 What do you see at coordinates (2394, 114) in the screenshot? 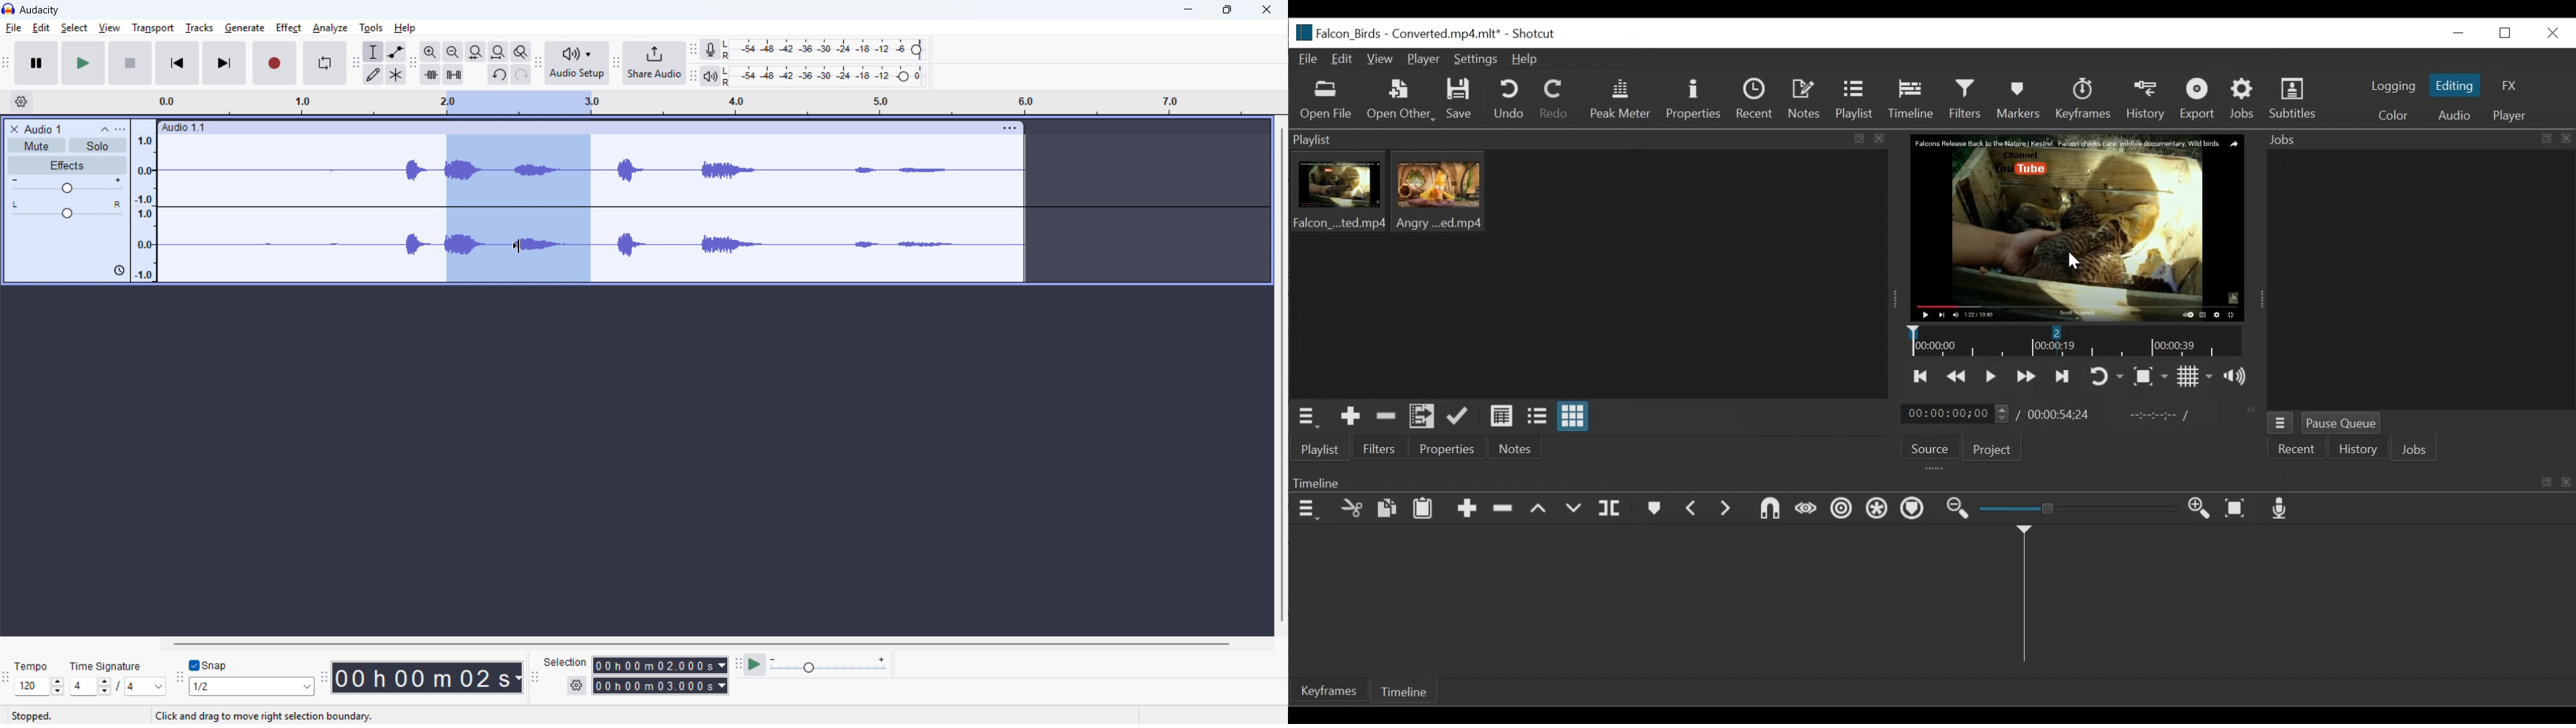
I see `Colr` at bounding box center [2394, 114].